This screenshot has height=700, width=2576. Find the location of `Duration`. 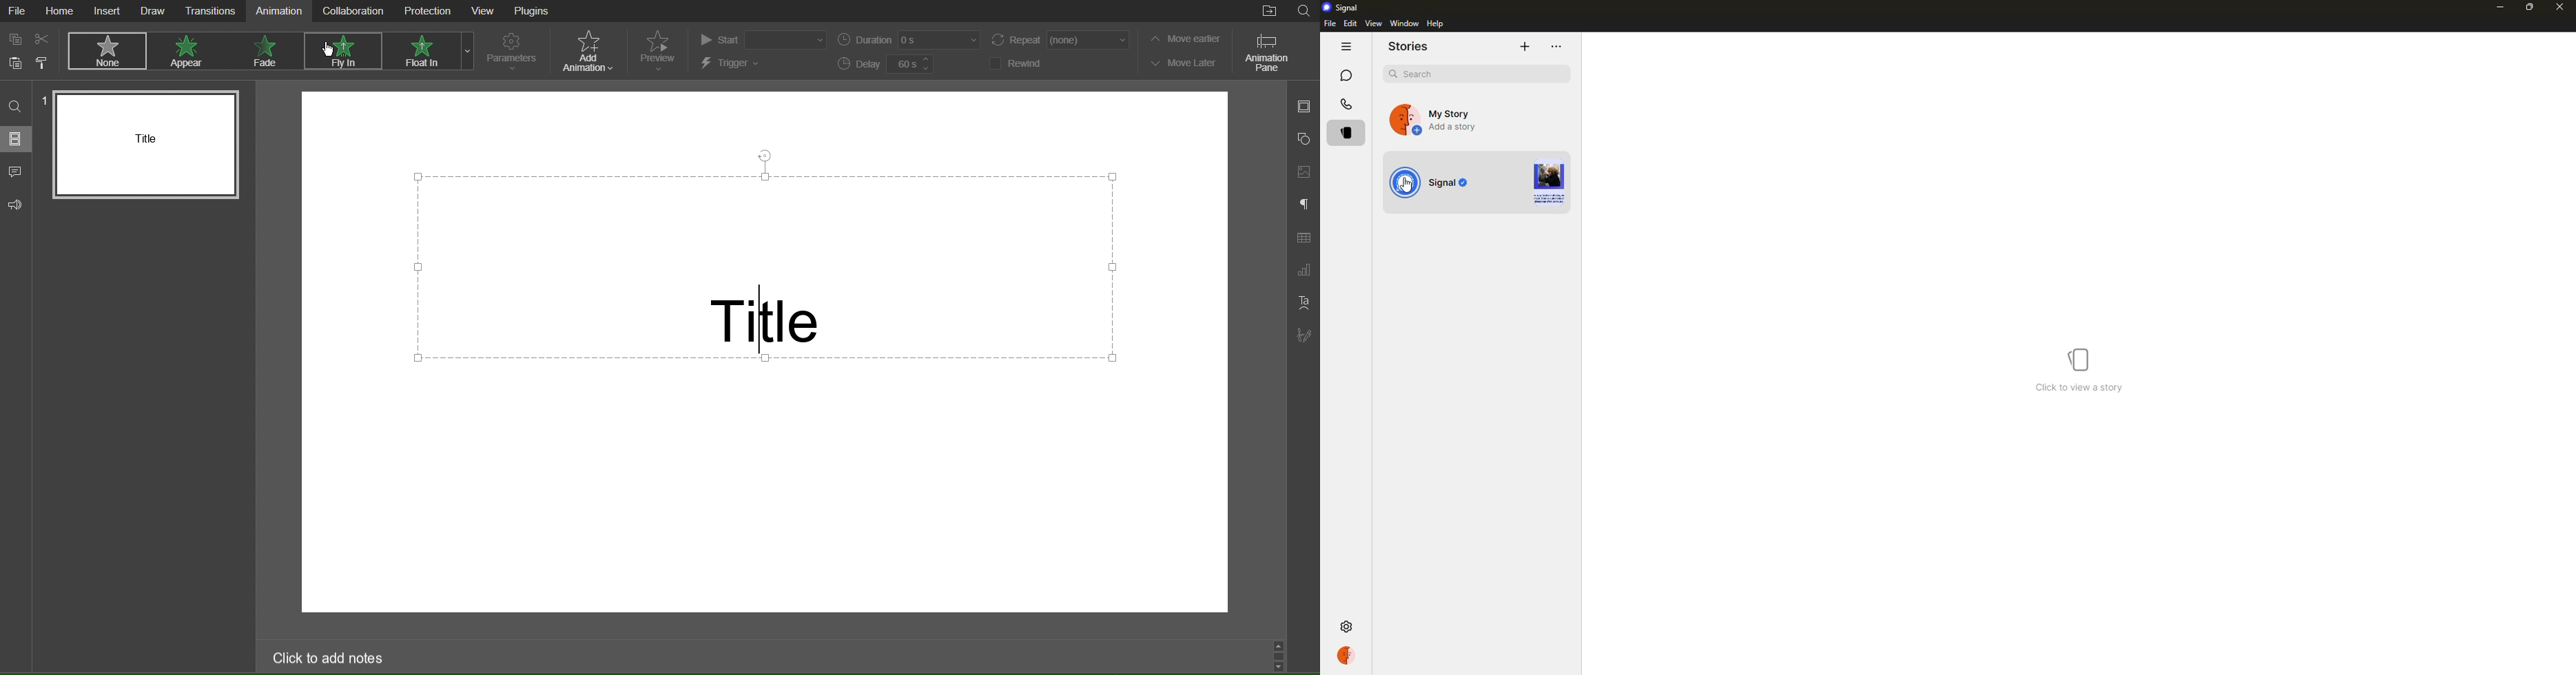

Duration is located at coordinates (907, 40).